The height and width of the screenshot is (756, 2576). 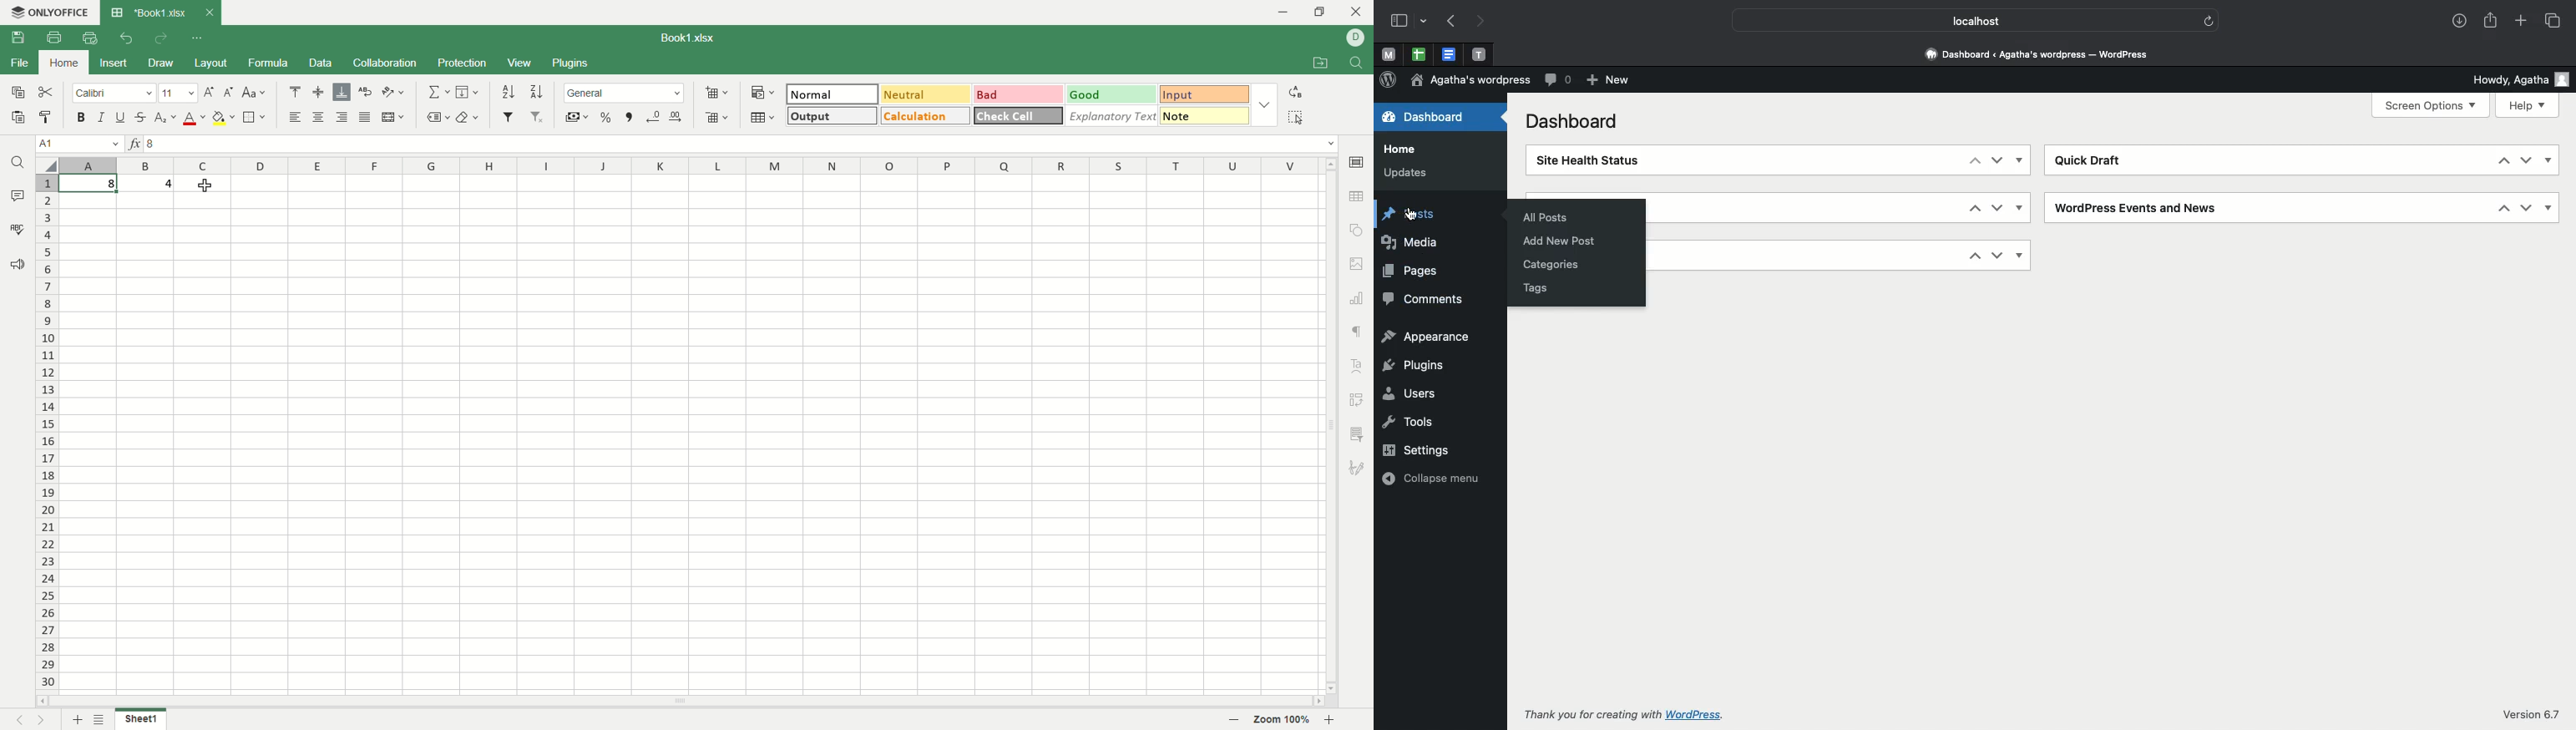 I want to click on object settings, so click(x=1357, y=230).